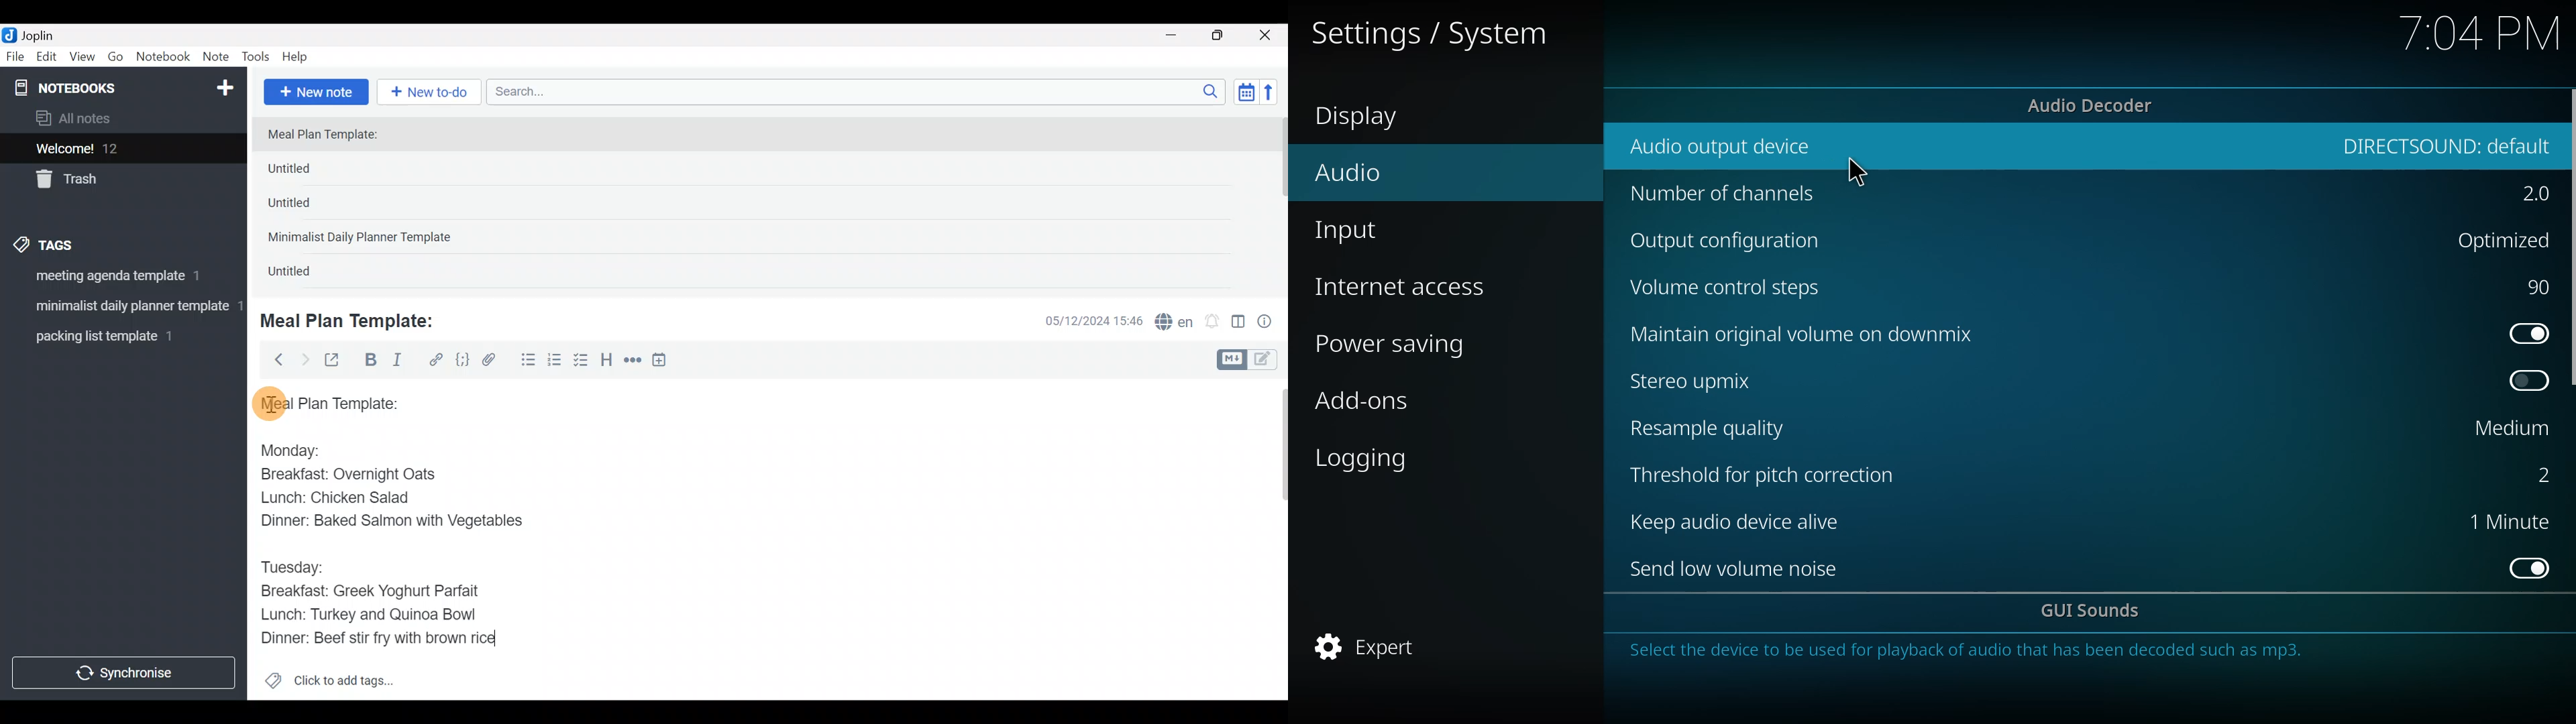 The image size is (2576, 728). What do you see at coordinates (1806, 333) in the screenshot?
I see `maintain original volume` at bounding box center [1806, 333].